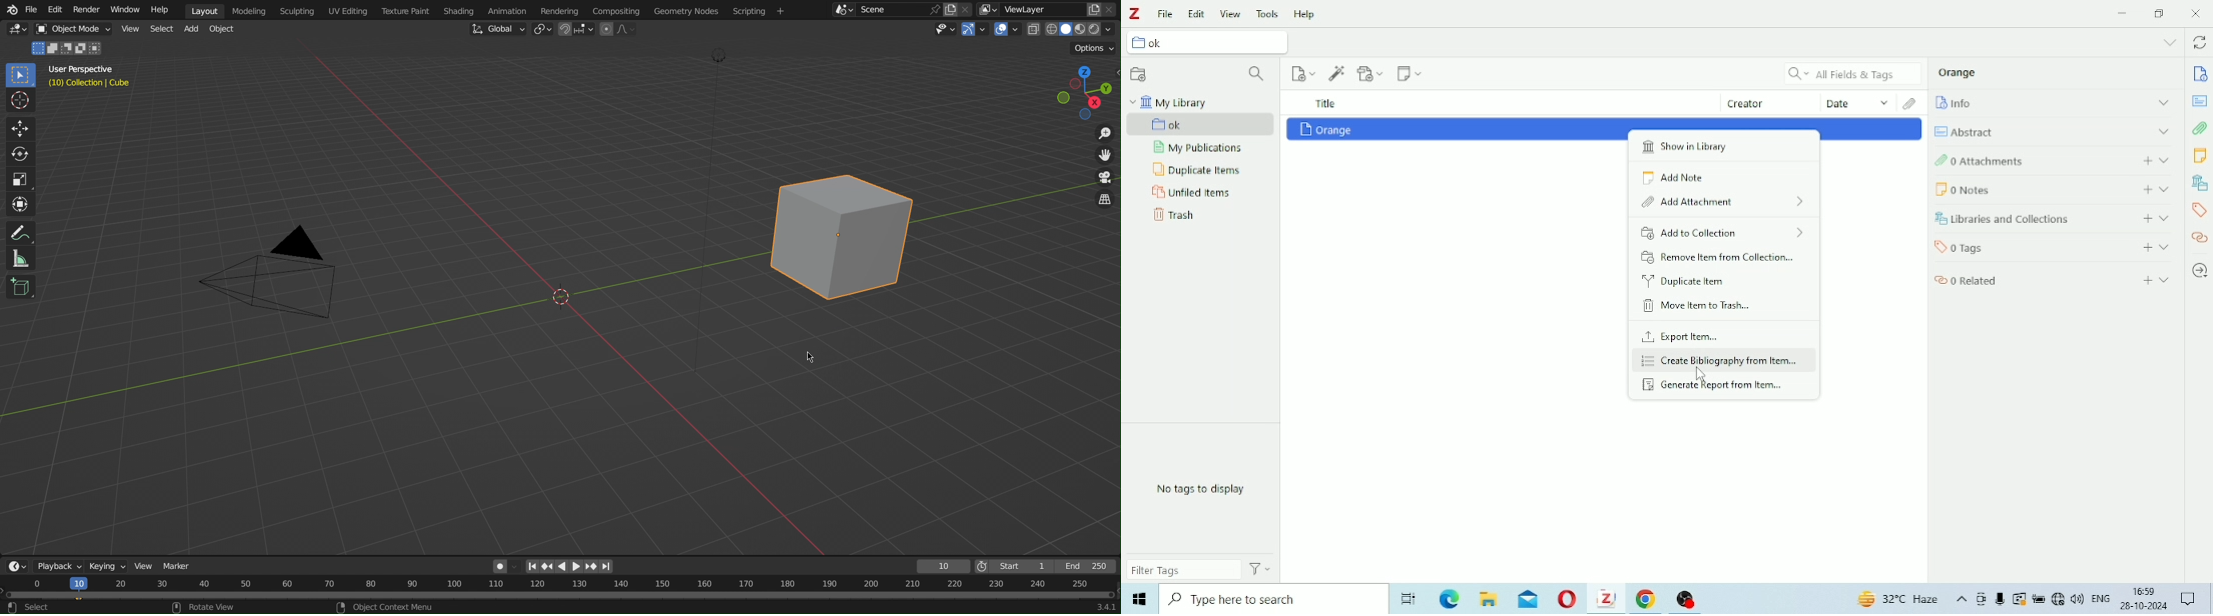 This screenshot has height=616, width=2240. I want to click on Task View, so click(1408, 600).